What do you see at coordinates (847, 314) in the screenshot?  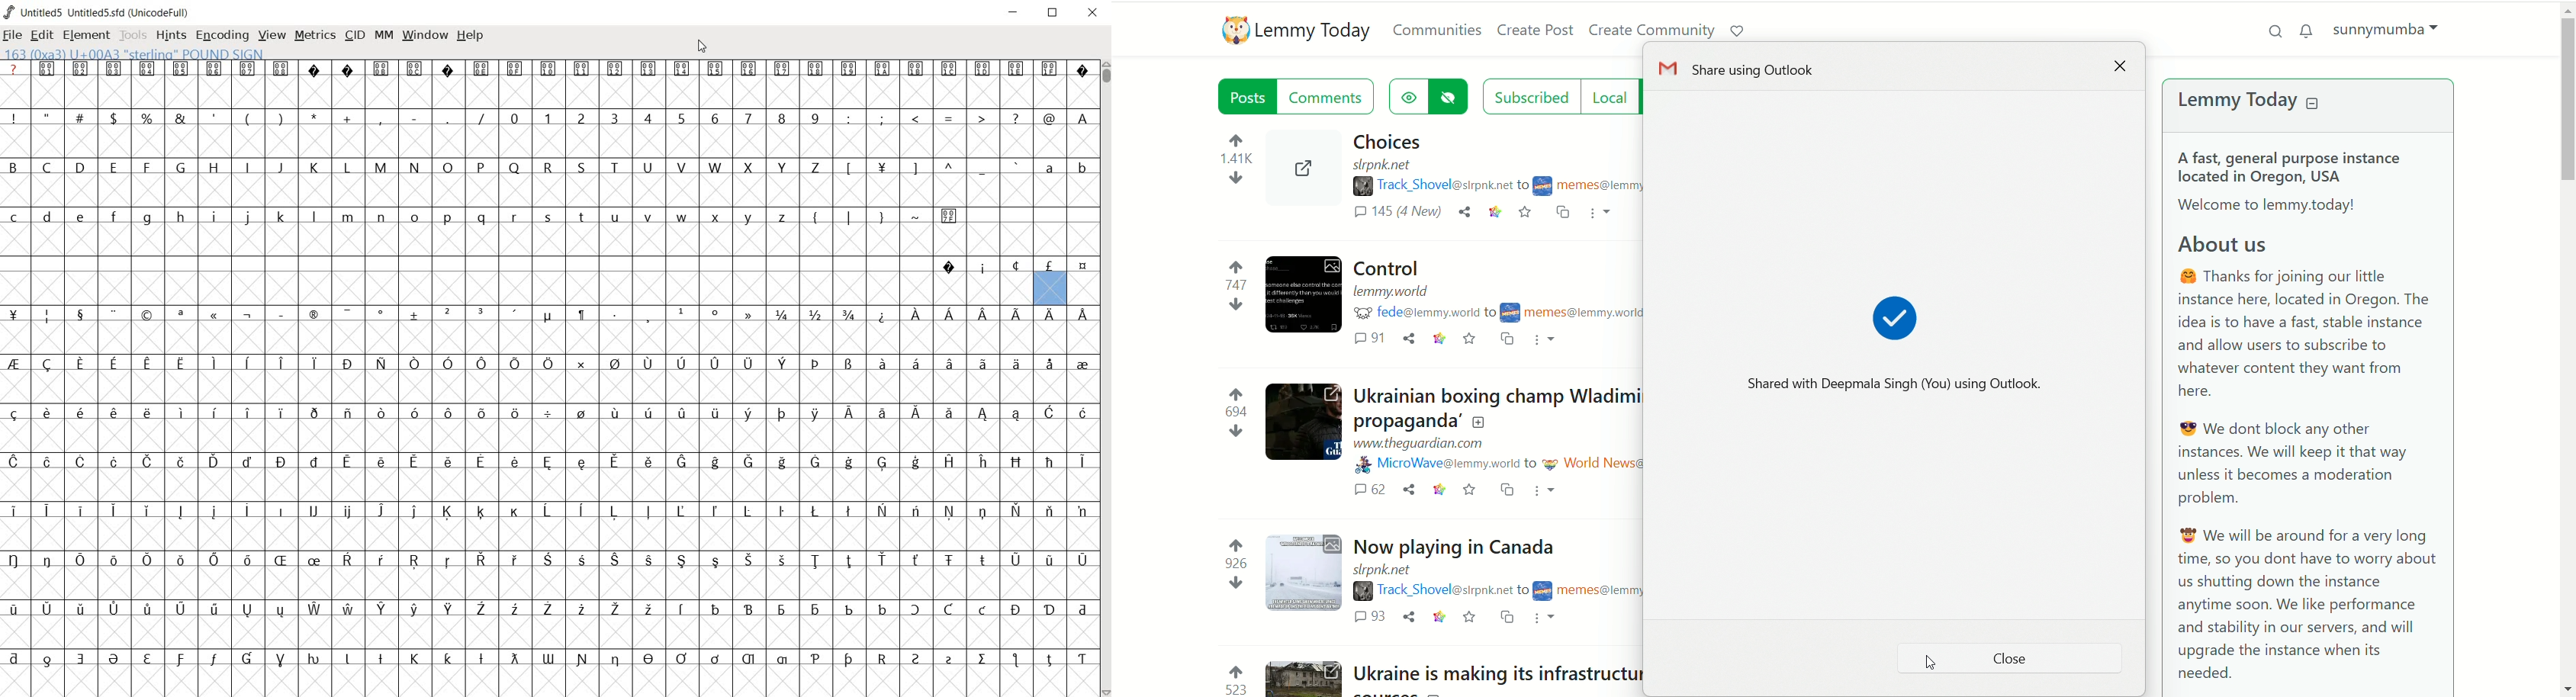 I see `3/4` at bounding box center [847, 314].